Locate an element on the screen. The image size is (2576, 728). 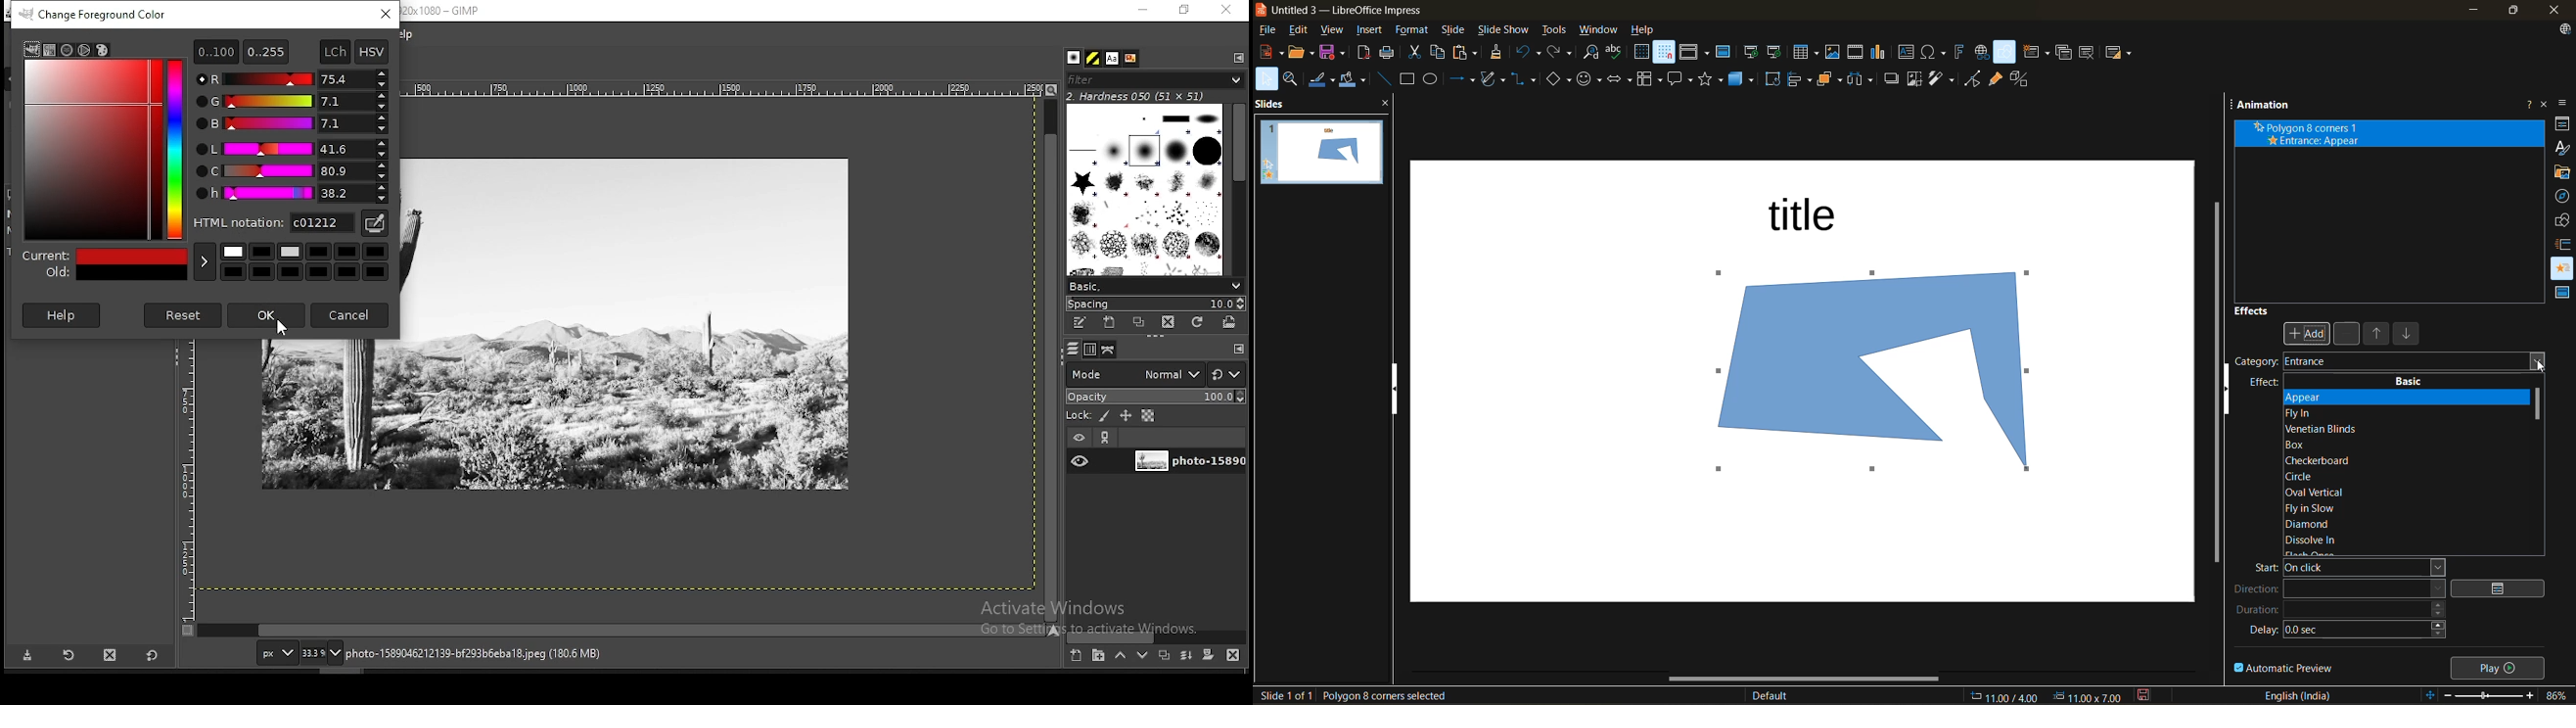
reset to defaults is located at coordinates (151, 655).